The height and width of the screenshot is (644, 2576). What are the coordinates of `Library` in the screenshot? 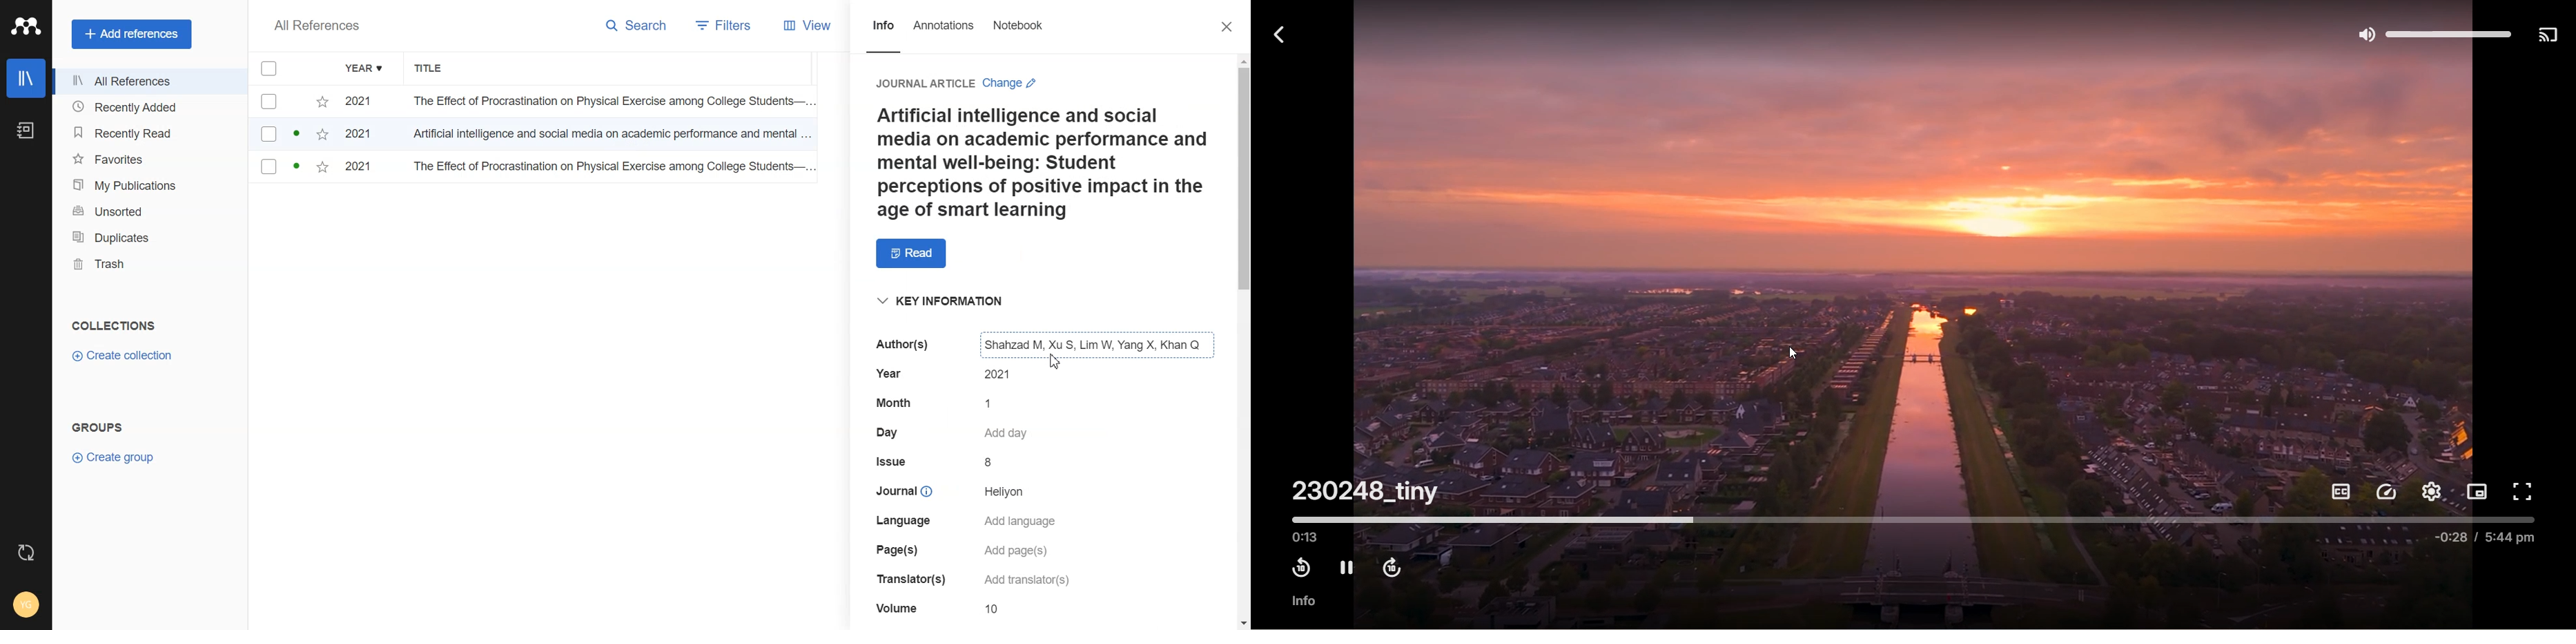 It's located at (25, 78).